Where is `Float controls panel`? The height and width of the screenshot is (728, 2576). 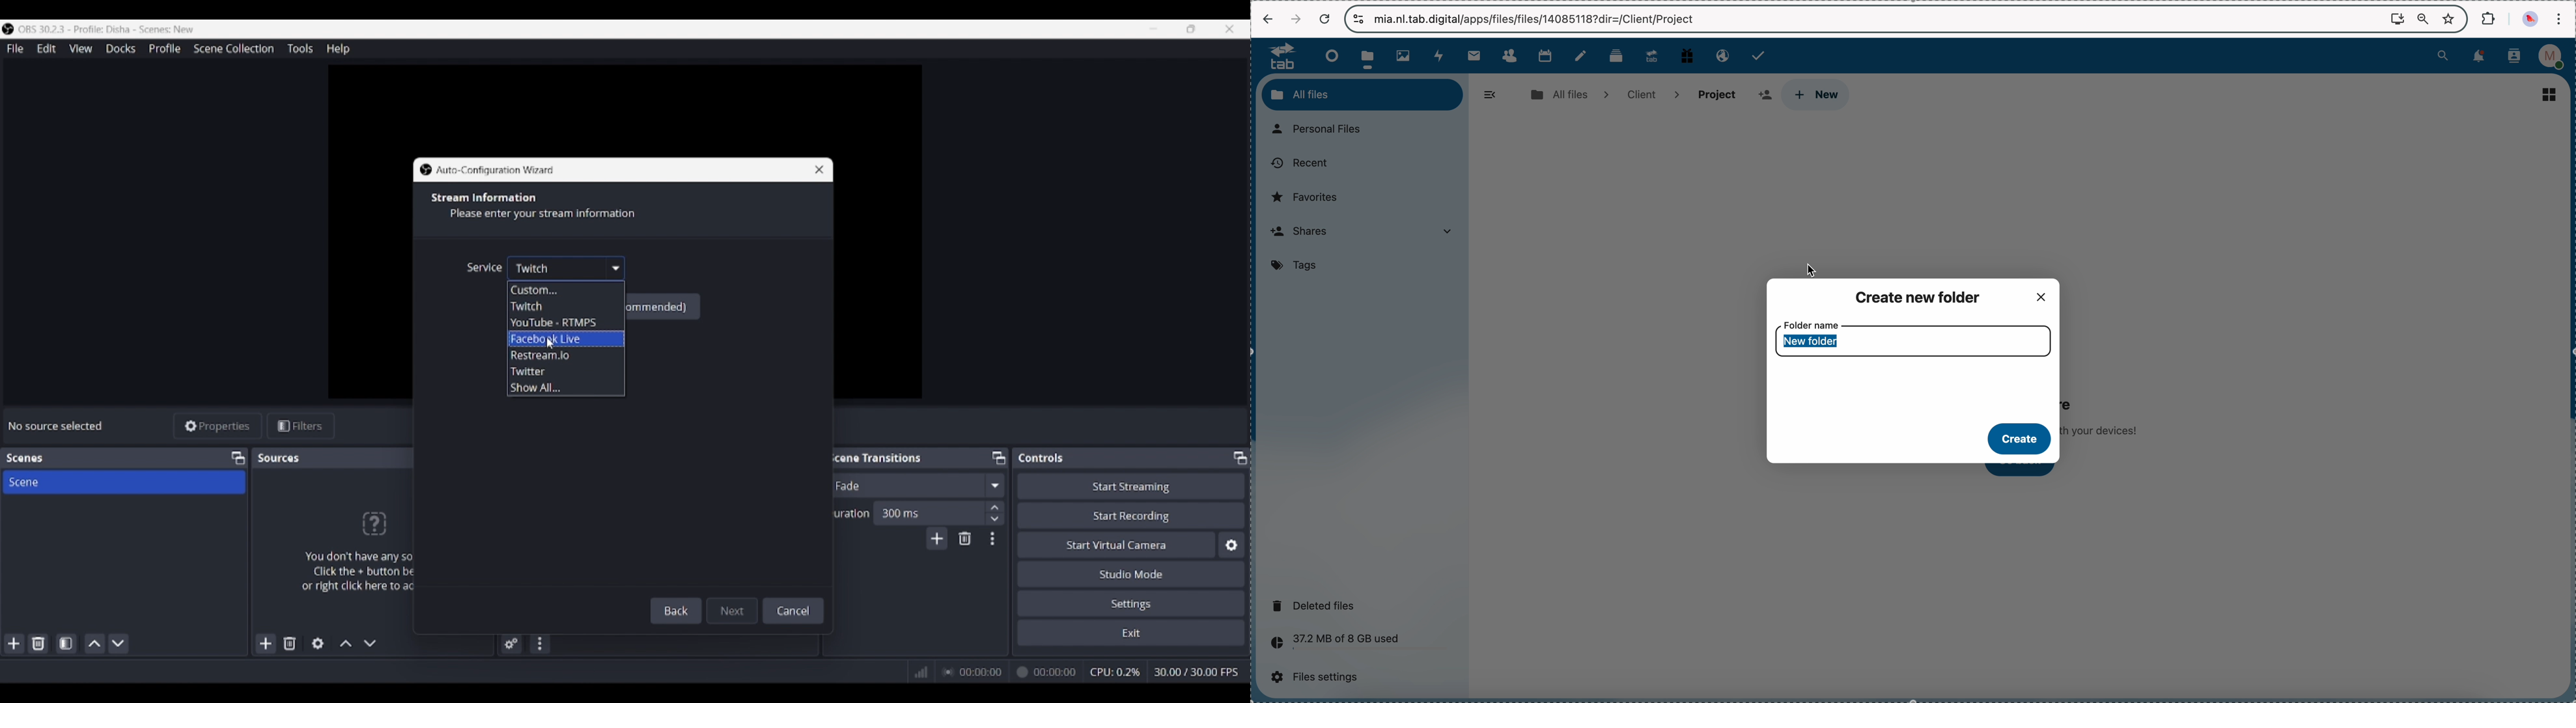
Float controls panel is located at coordinates (1240, 458).